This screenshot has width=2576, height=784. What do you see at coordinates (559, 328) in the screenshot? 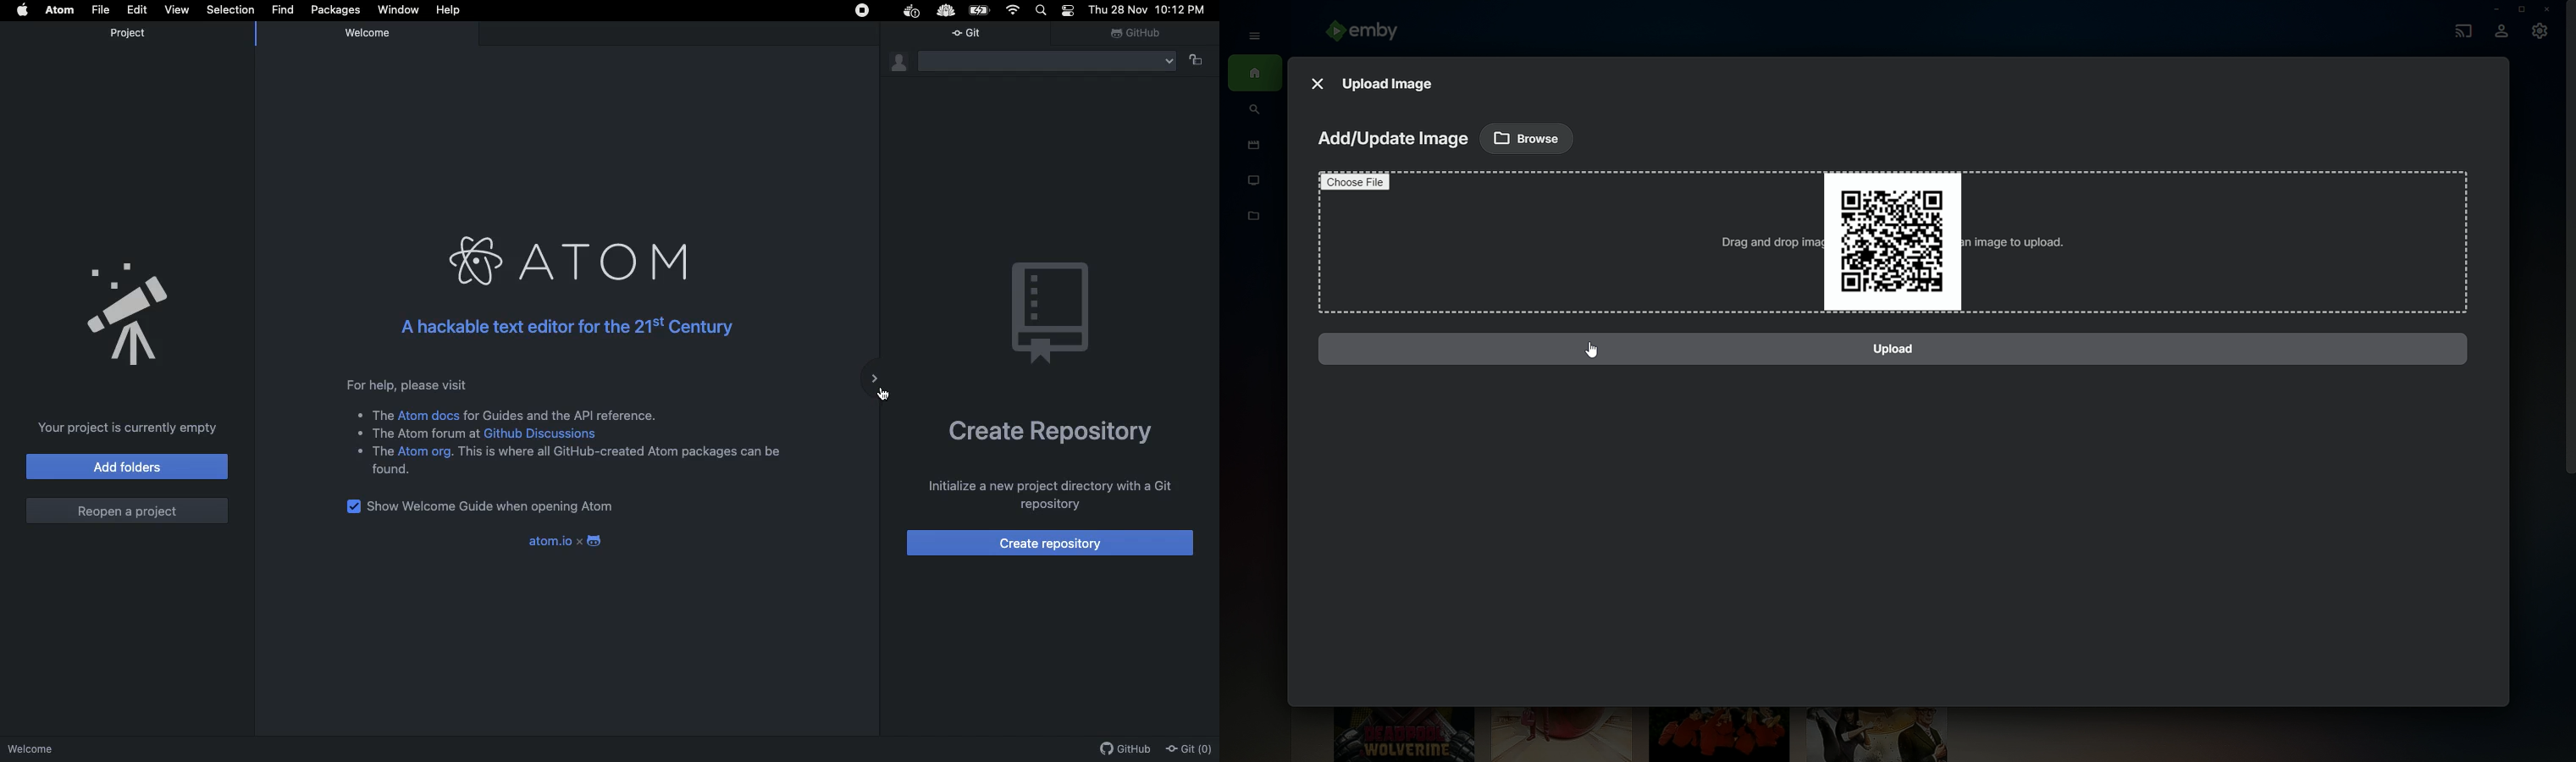
I see `A hackable text editor for the 21st Century` at bounding box center [559, 328].